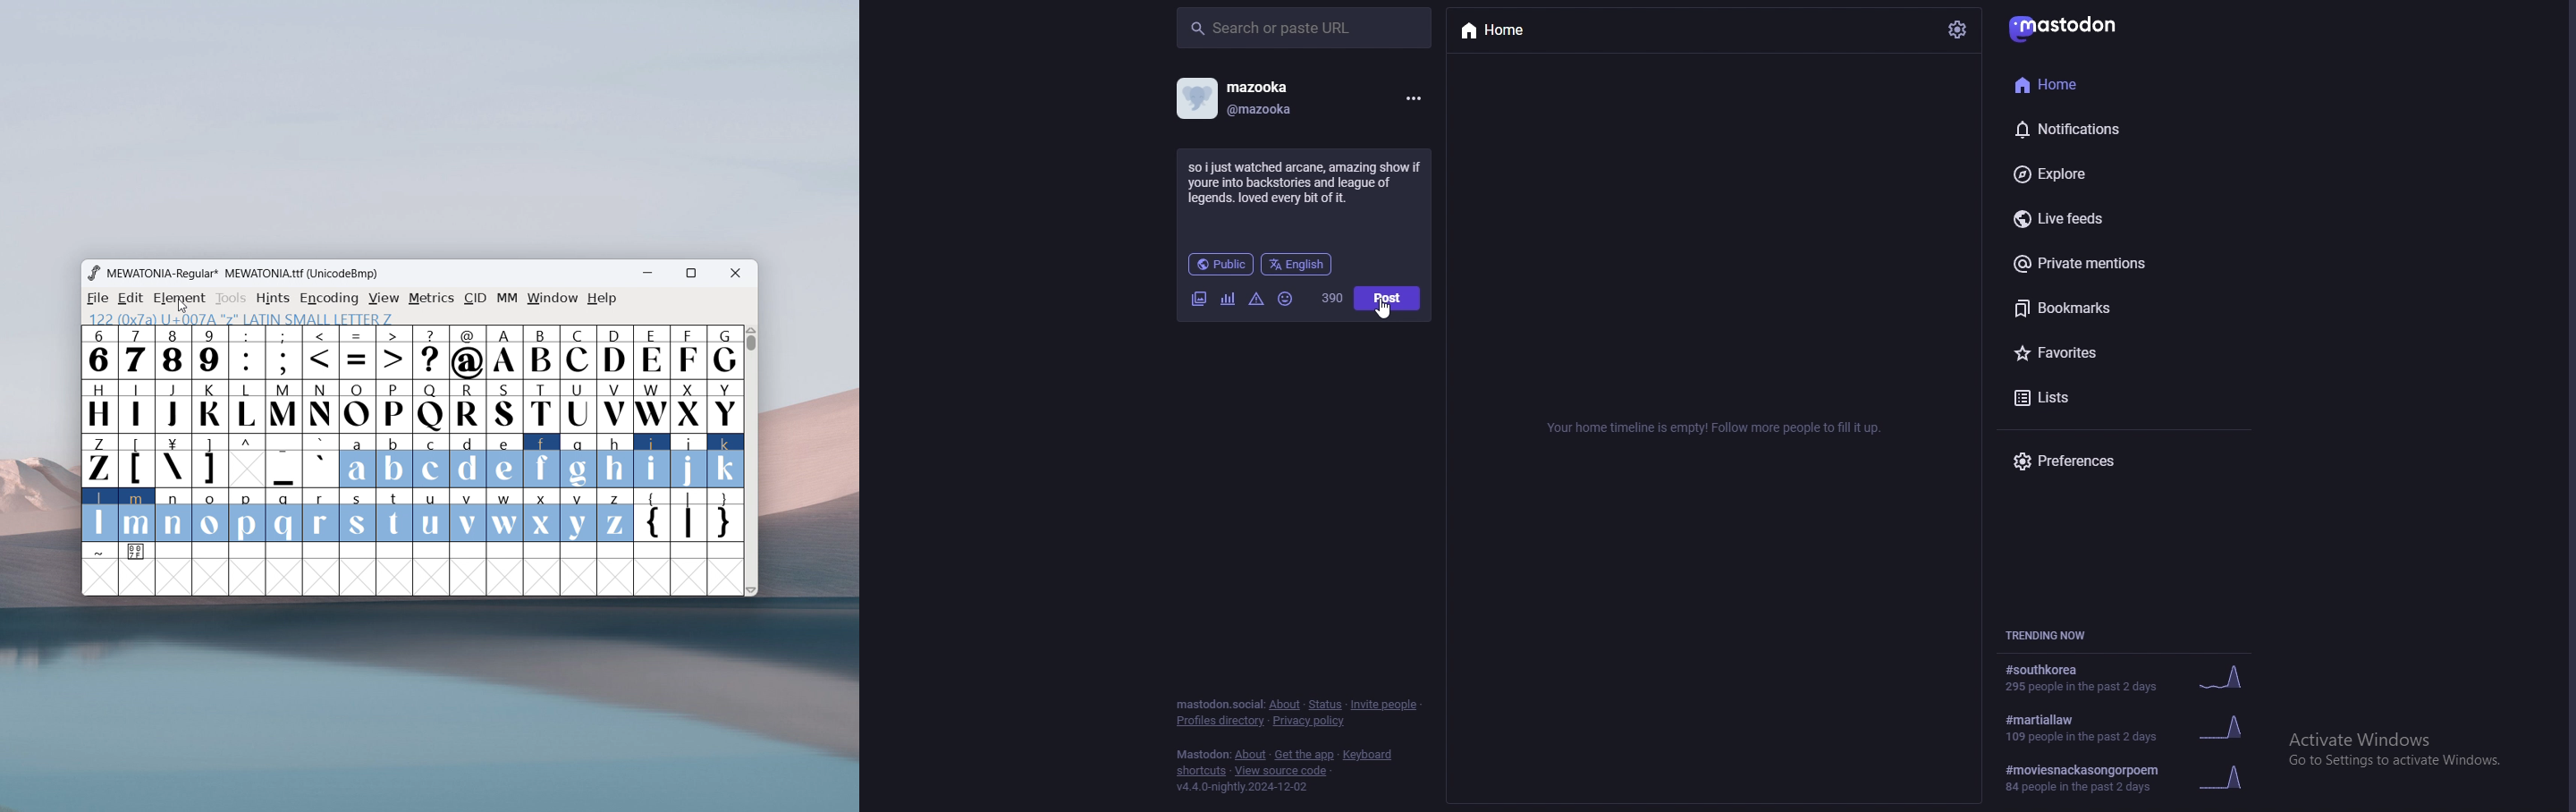 The image size is (2576, 812). Describe the element at coordinates (553, 298) in the screenshot. I see `window` at that location.